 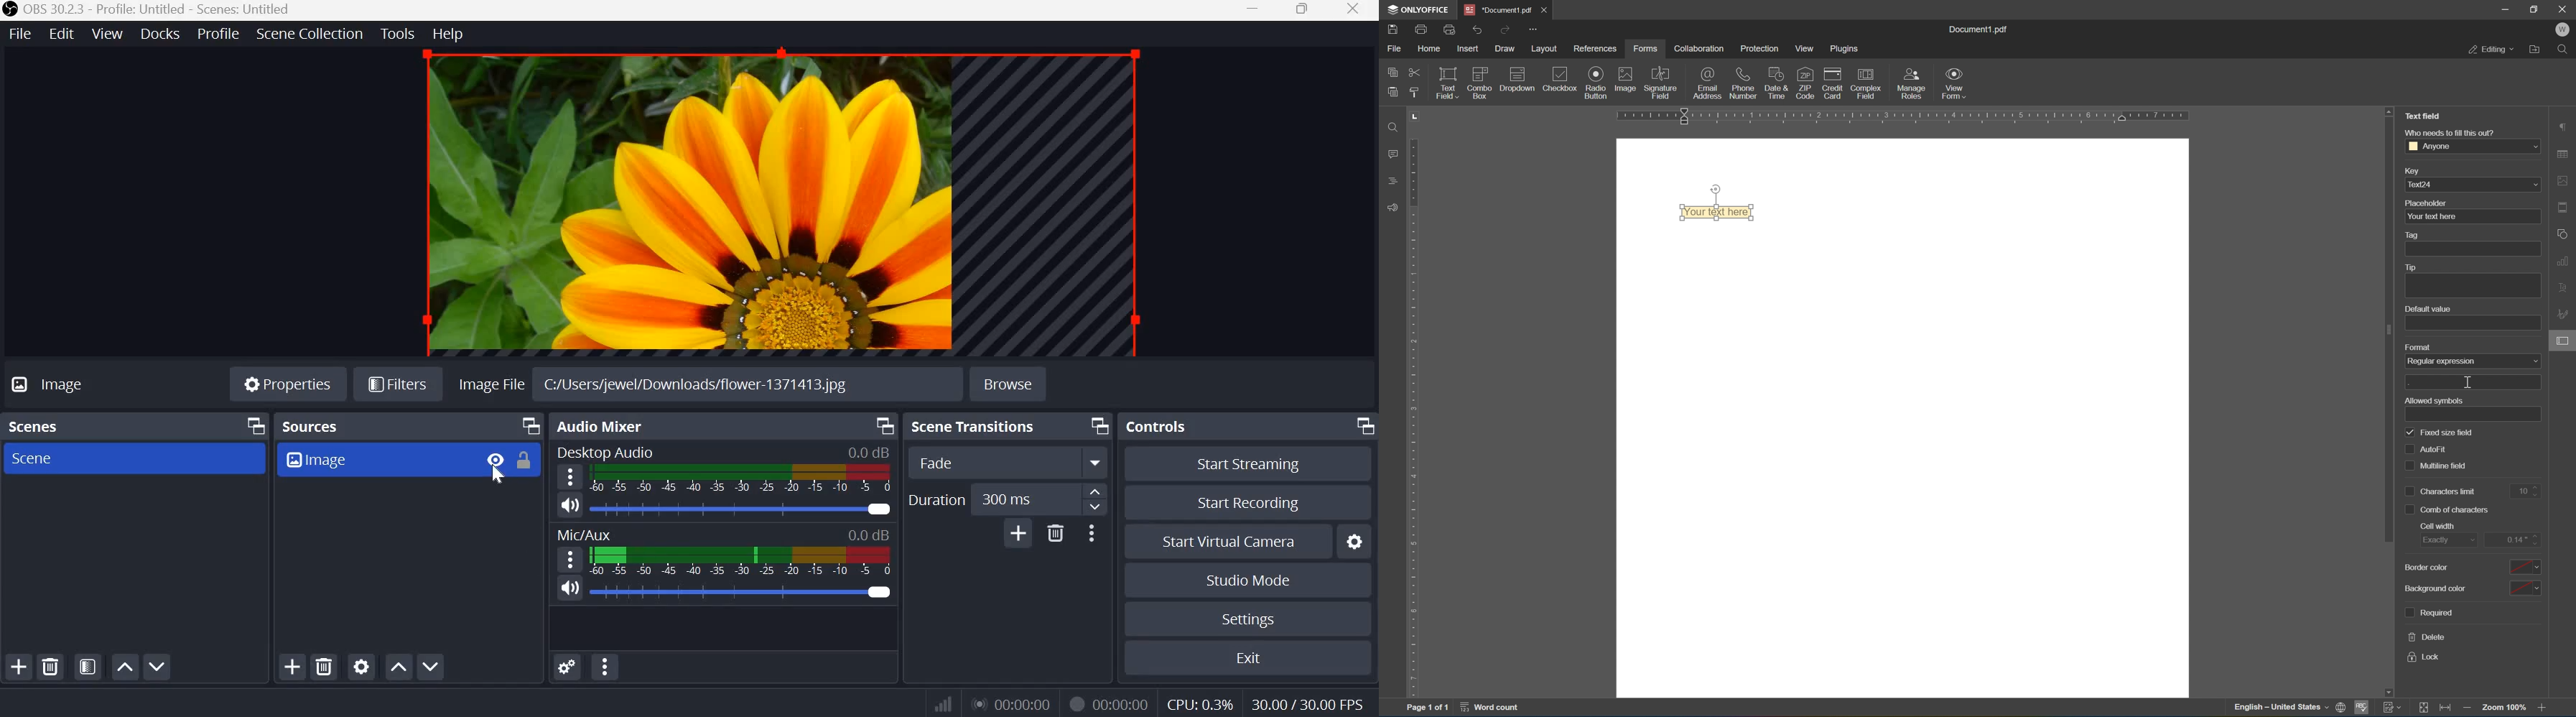 I want to click on docks, so click(x=161, y=31).